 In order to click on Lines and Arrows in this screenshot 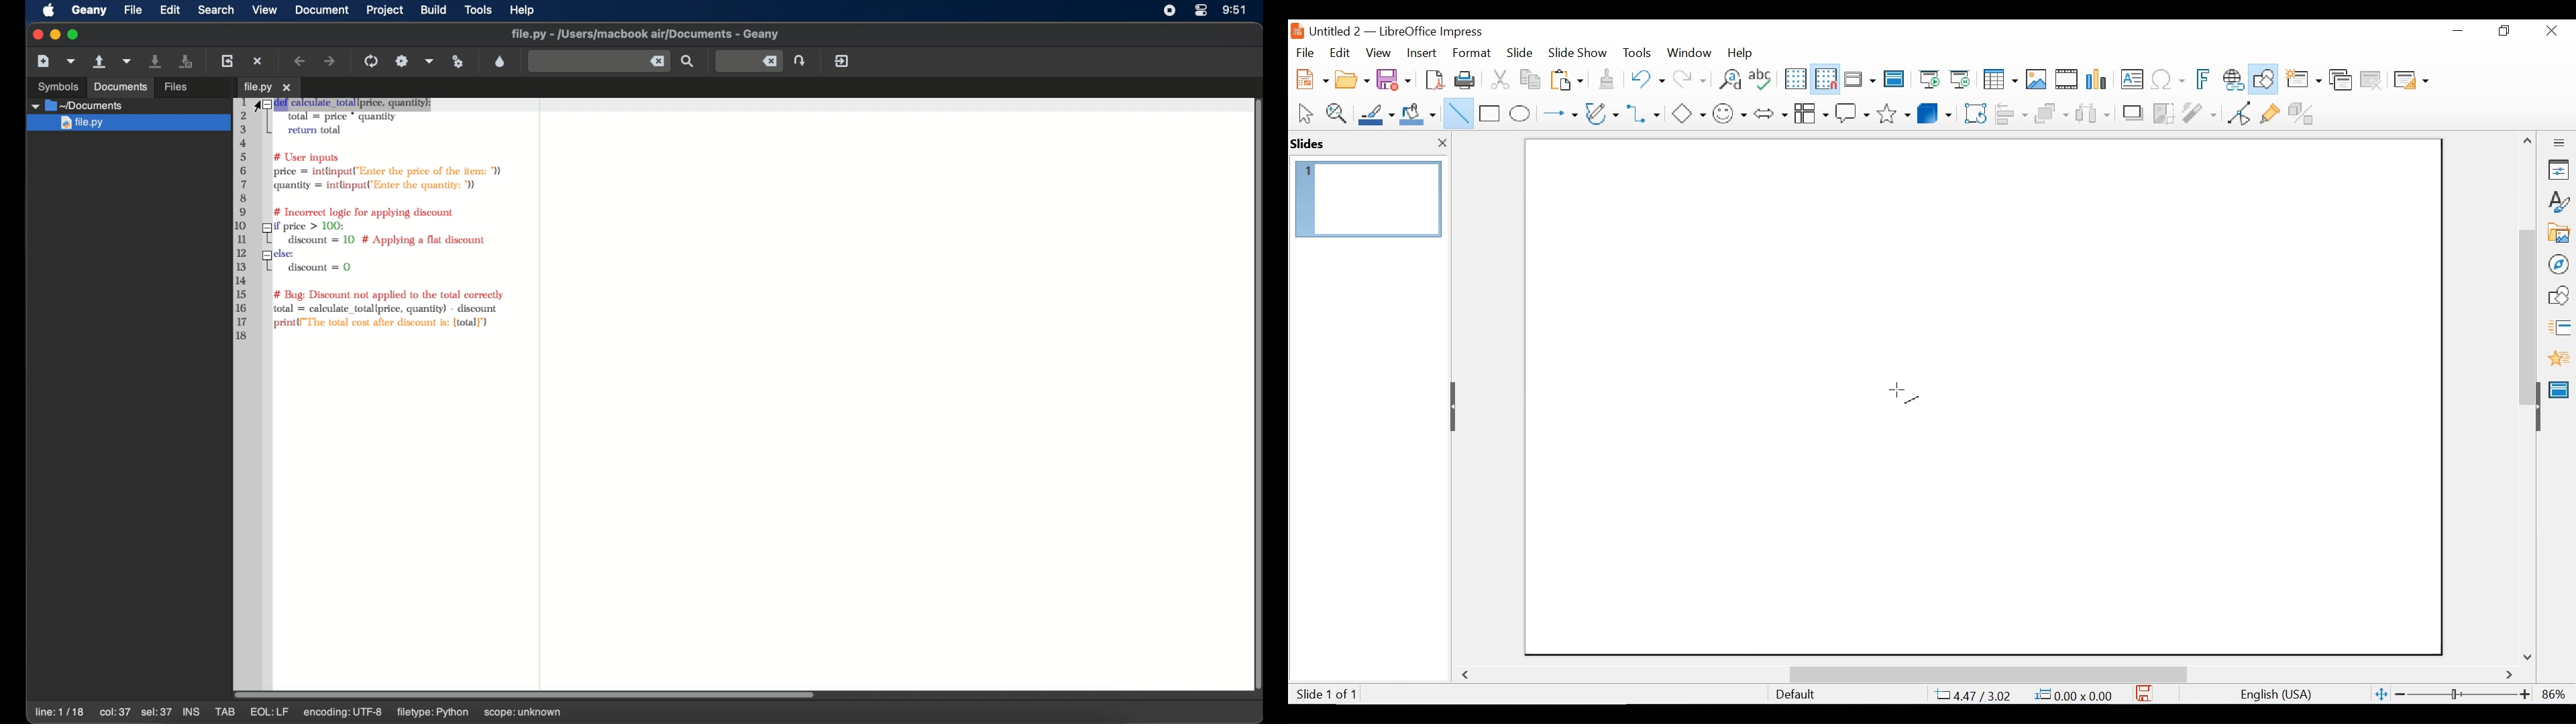, I will do `click(1557, 114)`.